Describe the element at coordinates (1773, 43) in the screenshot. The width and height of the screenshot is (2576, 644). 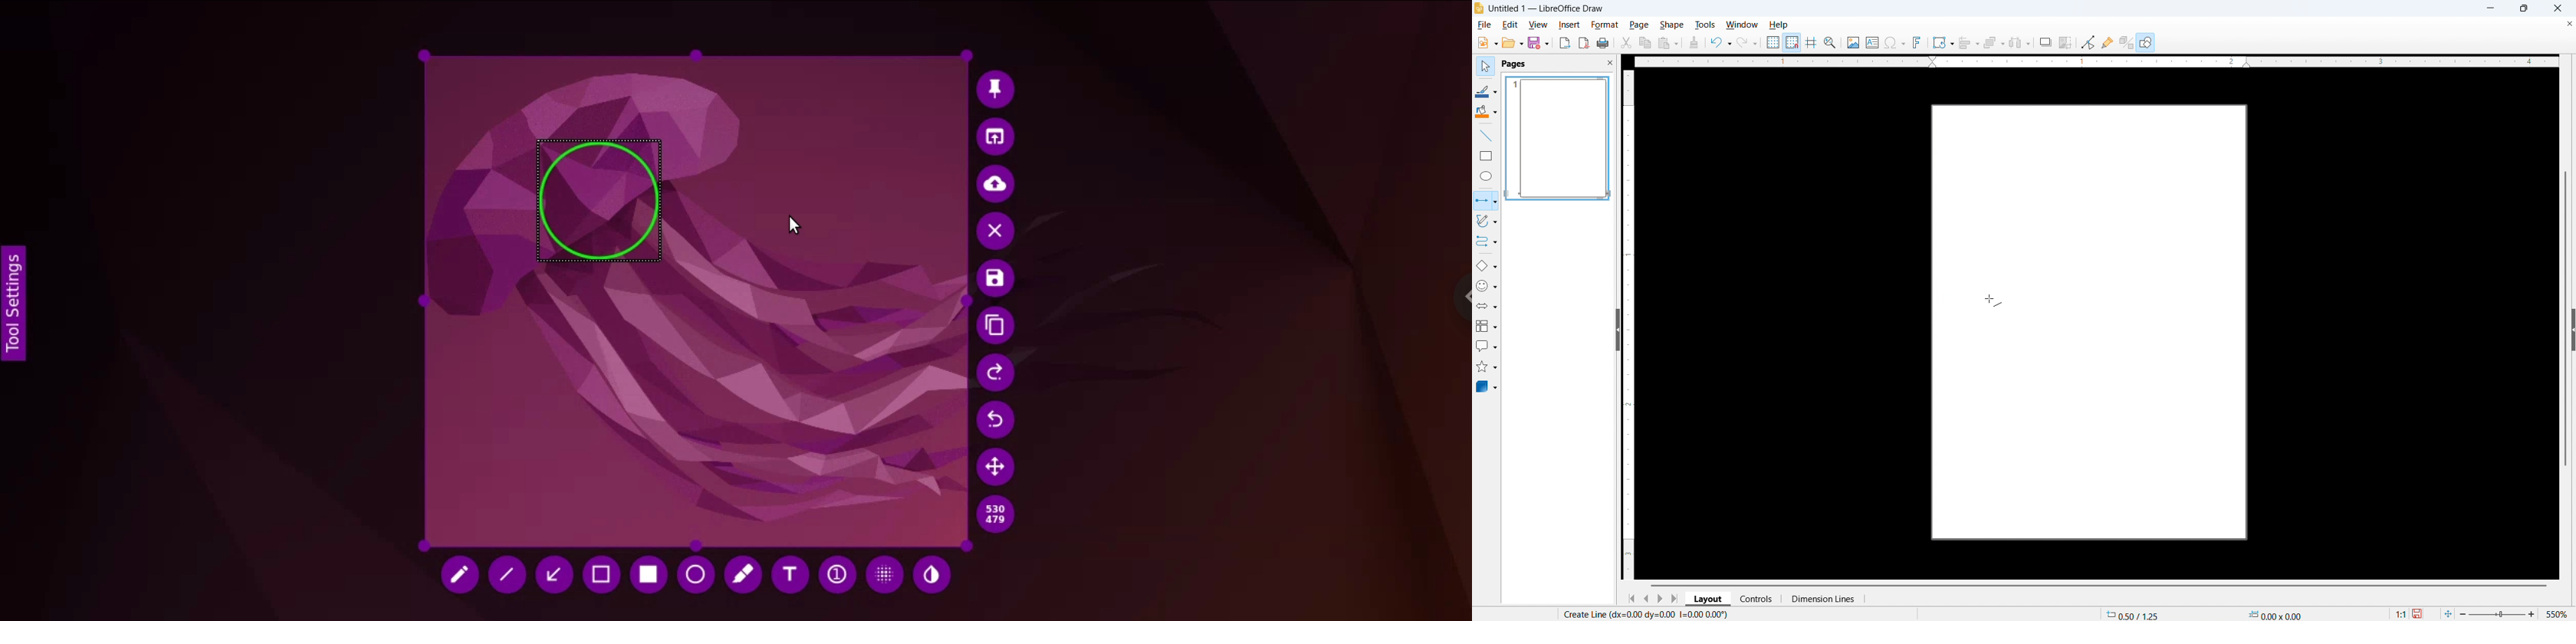
I see `Use grid ` at that location.